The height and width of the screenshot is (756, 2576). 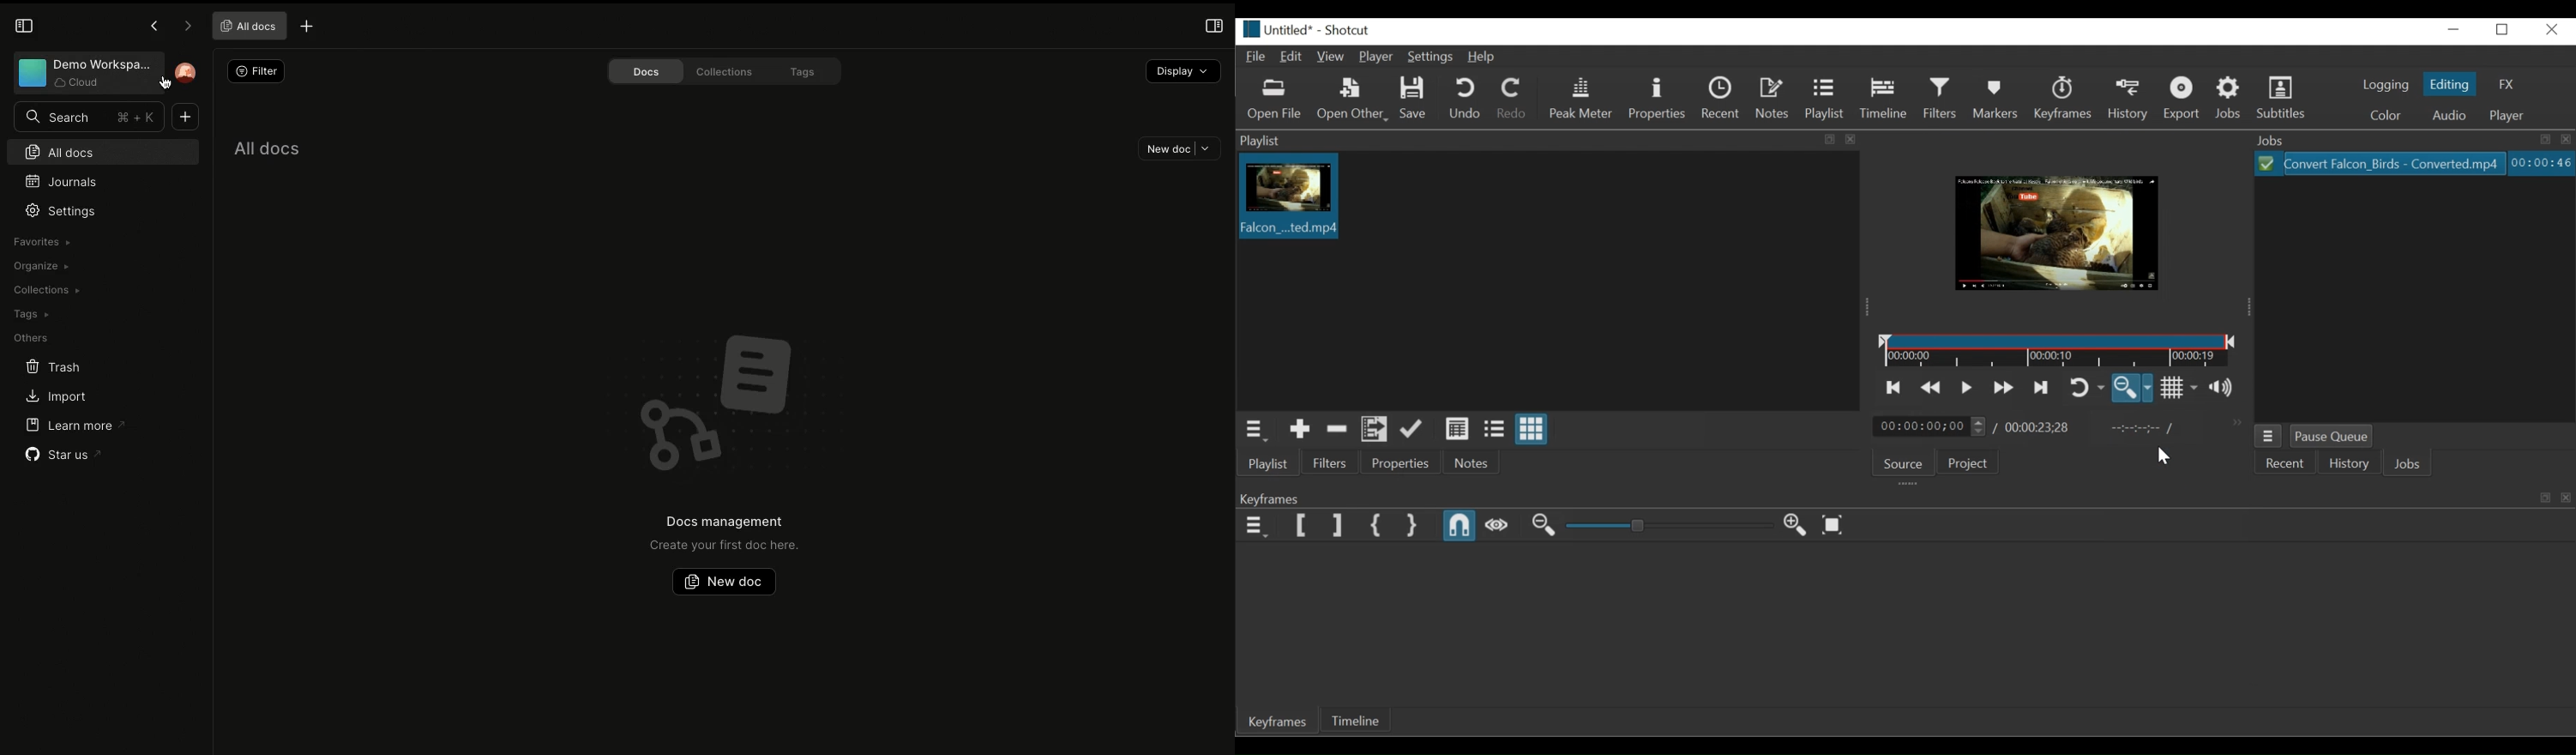 What do you see at coordinates (2085, 388) in the screenshot?
I see `Toggle player looping` at bounding box center [2085, 388].